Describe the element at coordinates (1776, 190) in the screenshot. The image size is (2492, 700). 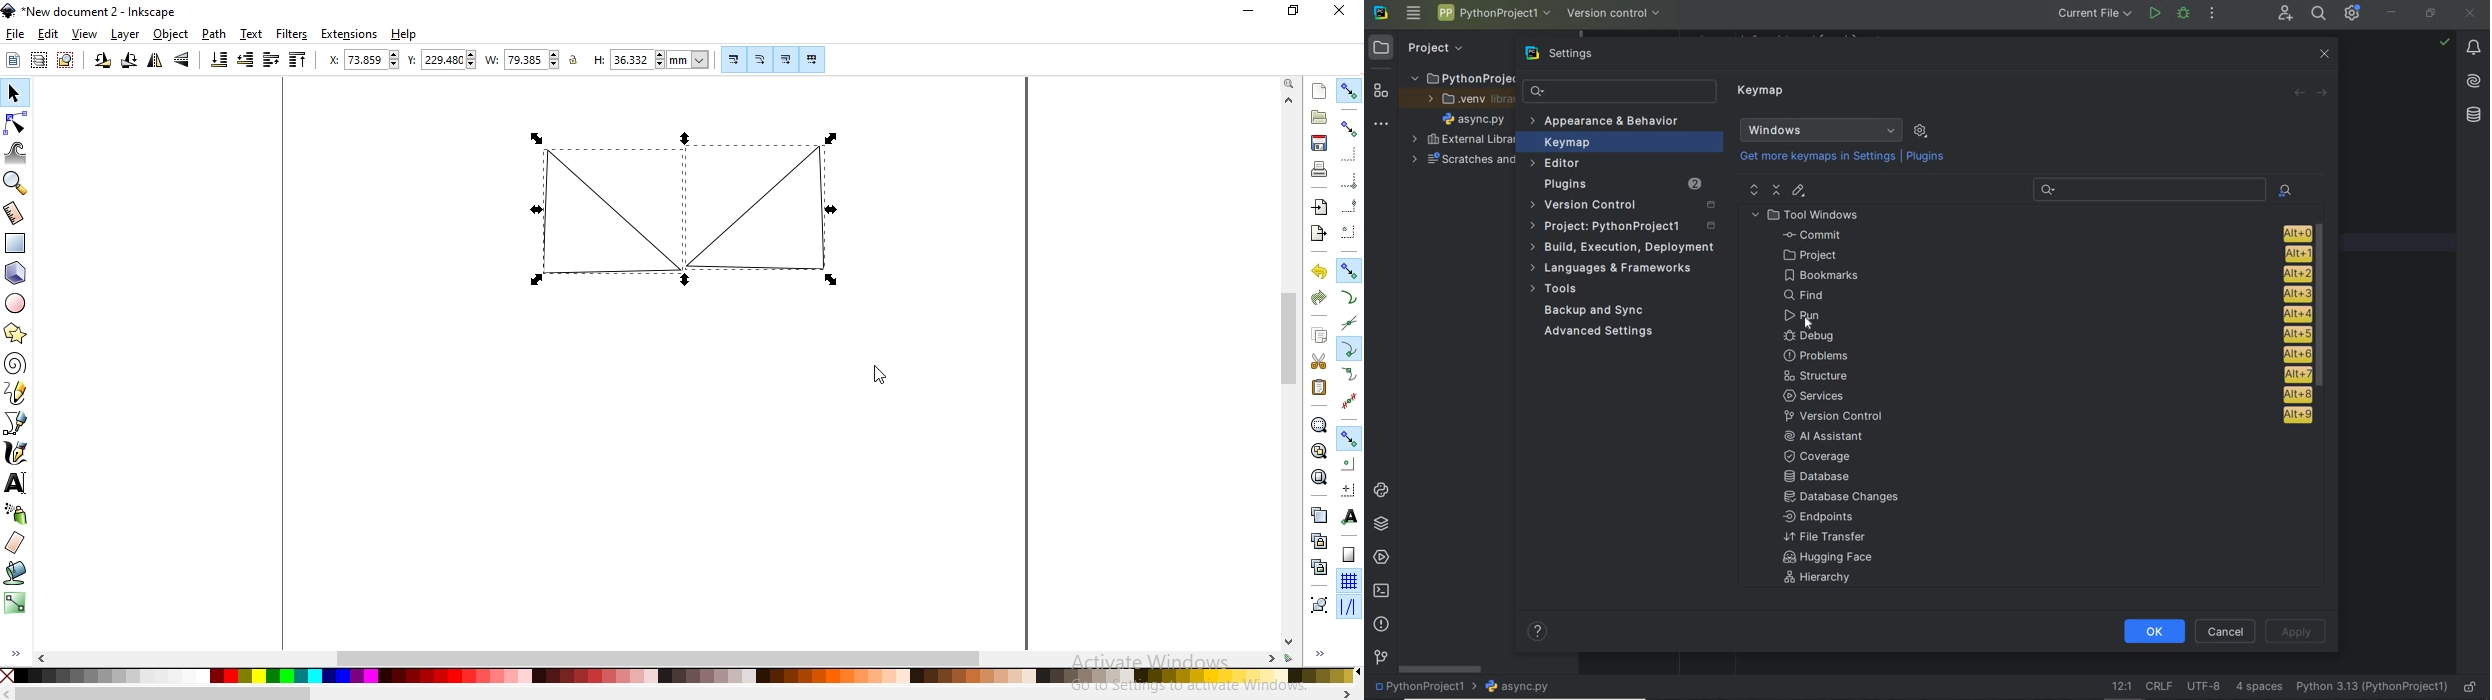
I see `collapse all` at that location.